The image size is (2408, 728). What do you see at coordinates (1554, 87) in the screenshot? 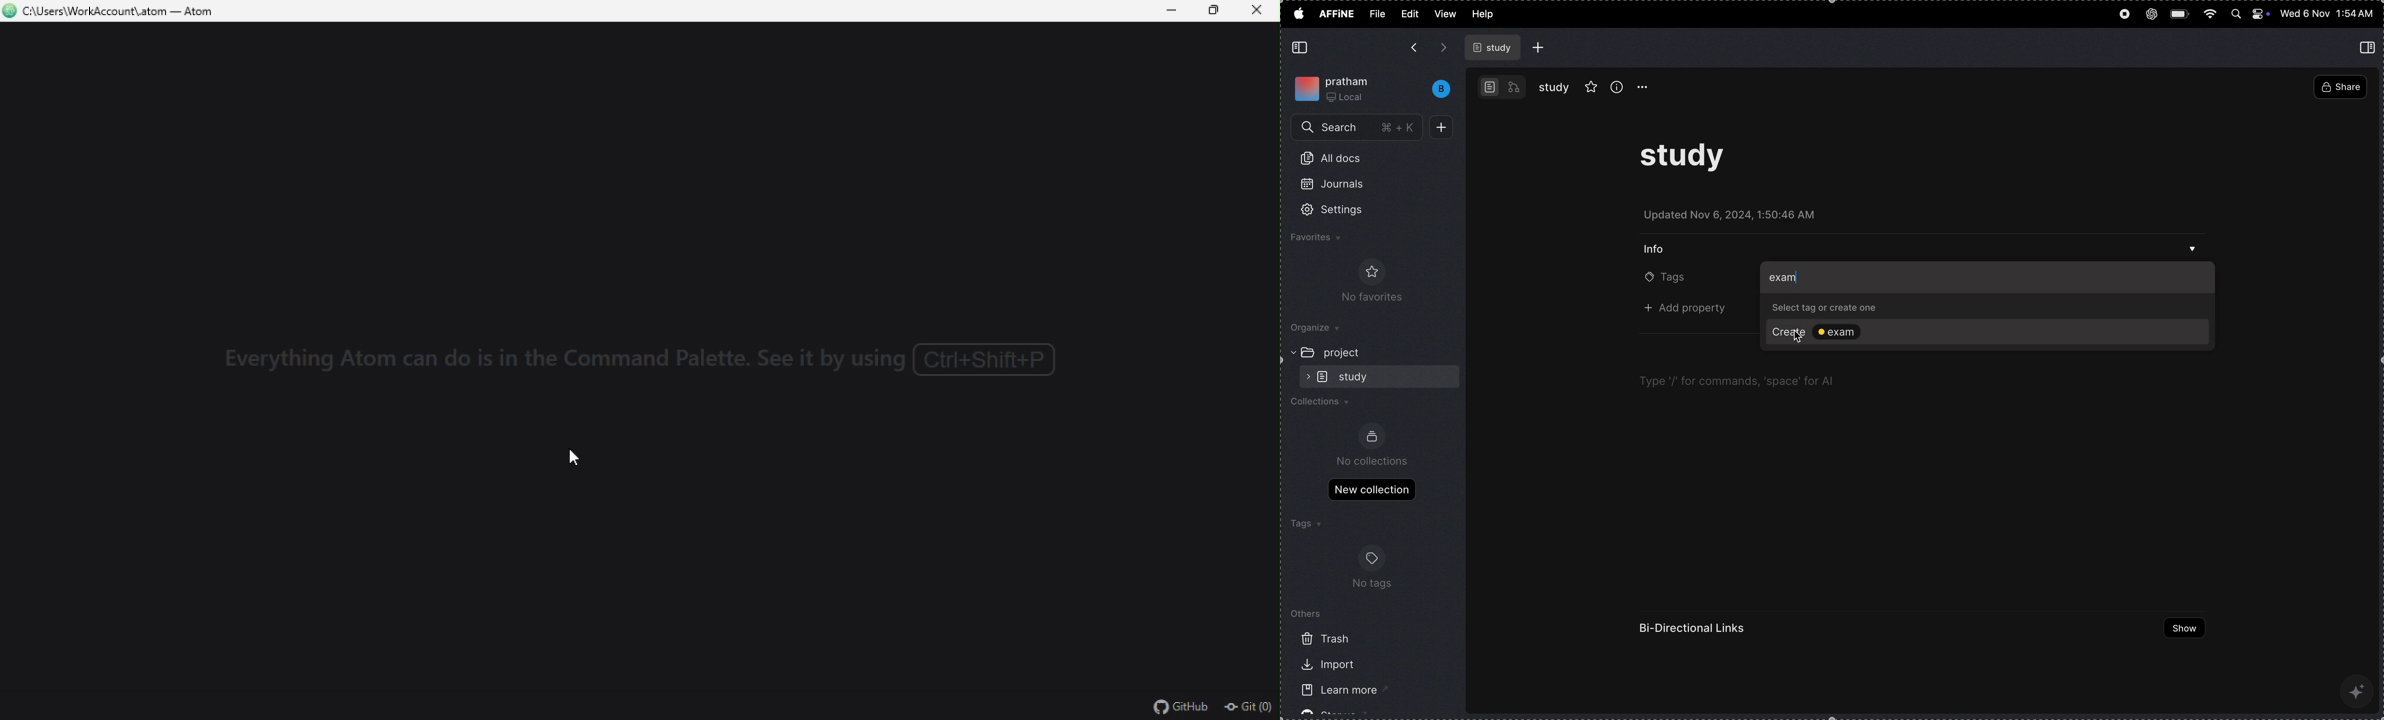
I see `study` at bounding box center [1554, 87].